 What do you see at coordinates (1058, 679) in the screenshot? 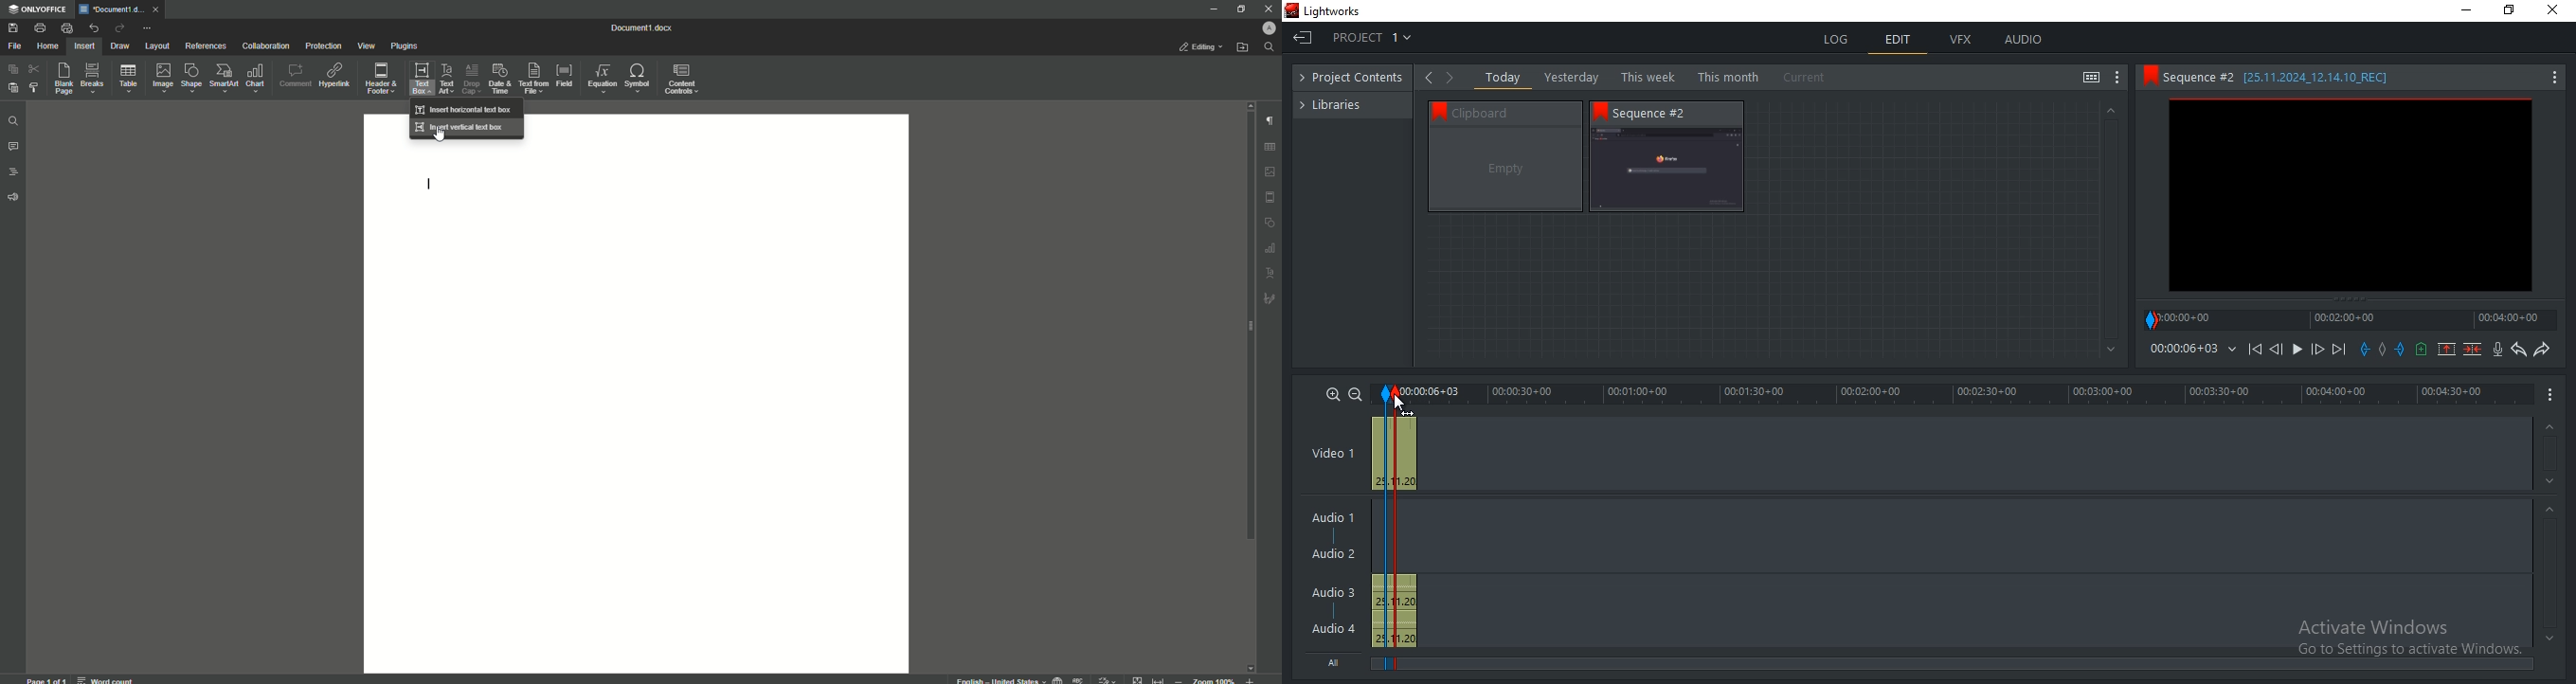
I see `set document language` at bounding box center [1058, 679].